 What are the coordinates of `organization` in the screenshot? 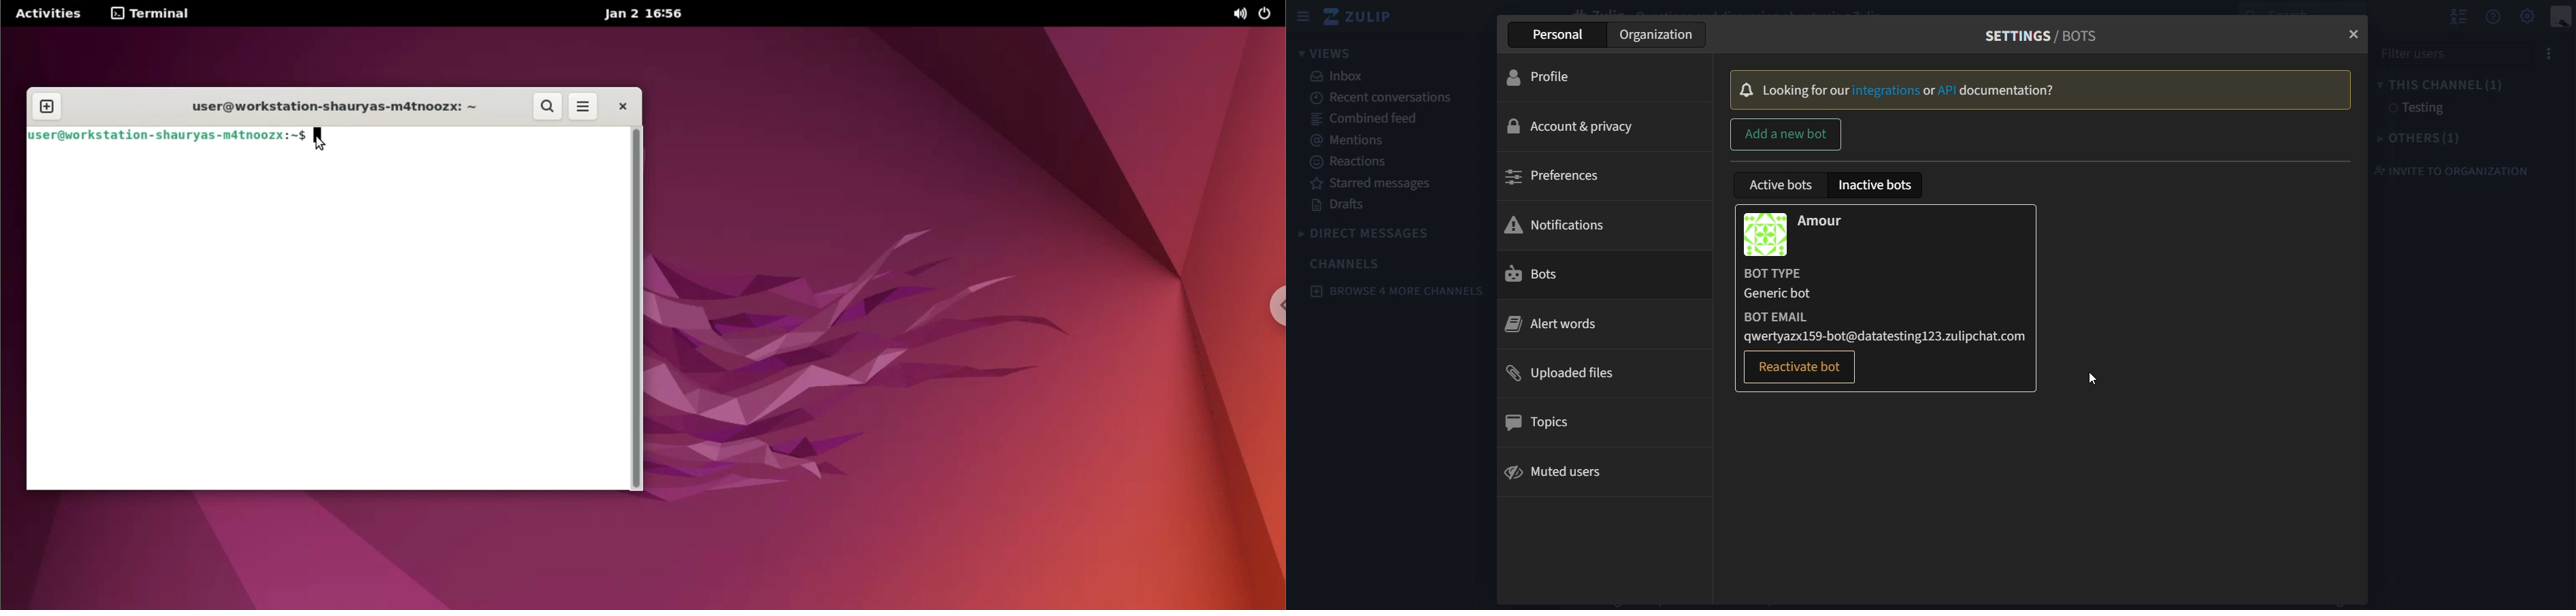 It's located at (1653, 33).